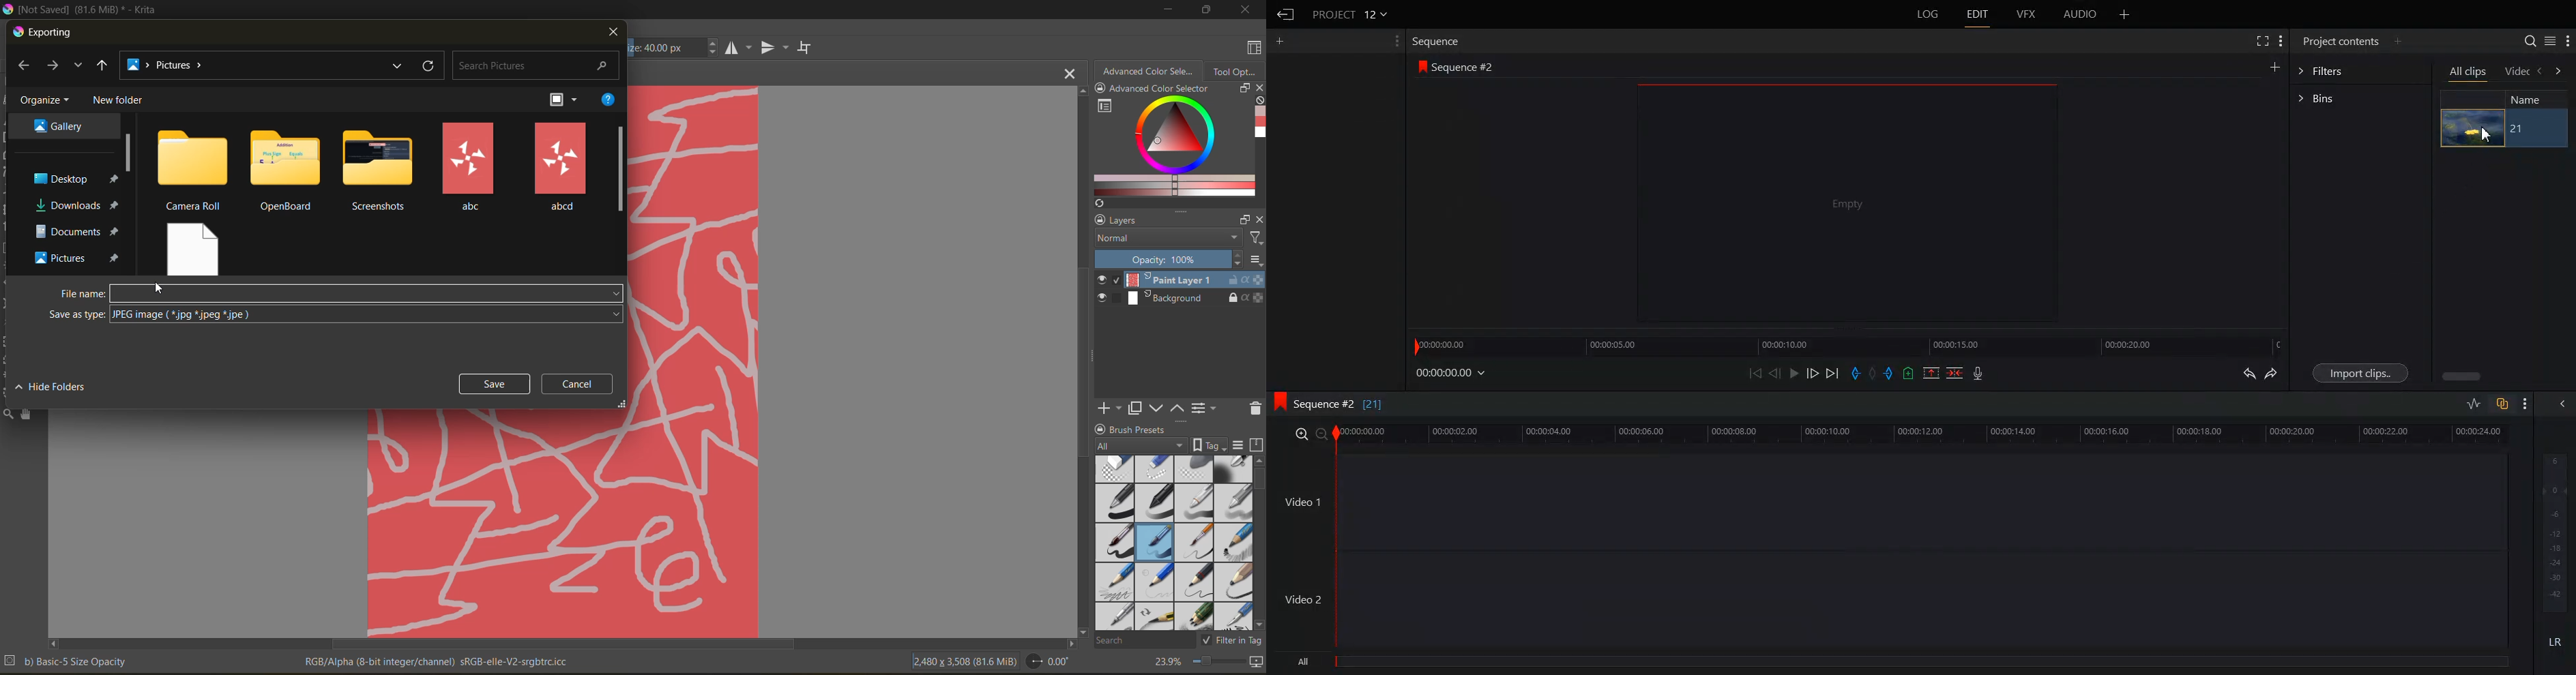 The image size is (2576, 700). Describe the element at coordinates (621, 169) in the screenshot. I see `vertical scroll bar` at that location.